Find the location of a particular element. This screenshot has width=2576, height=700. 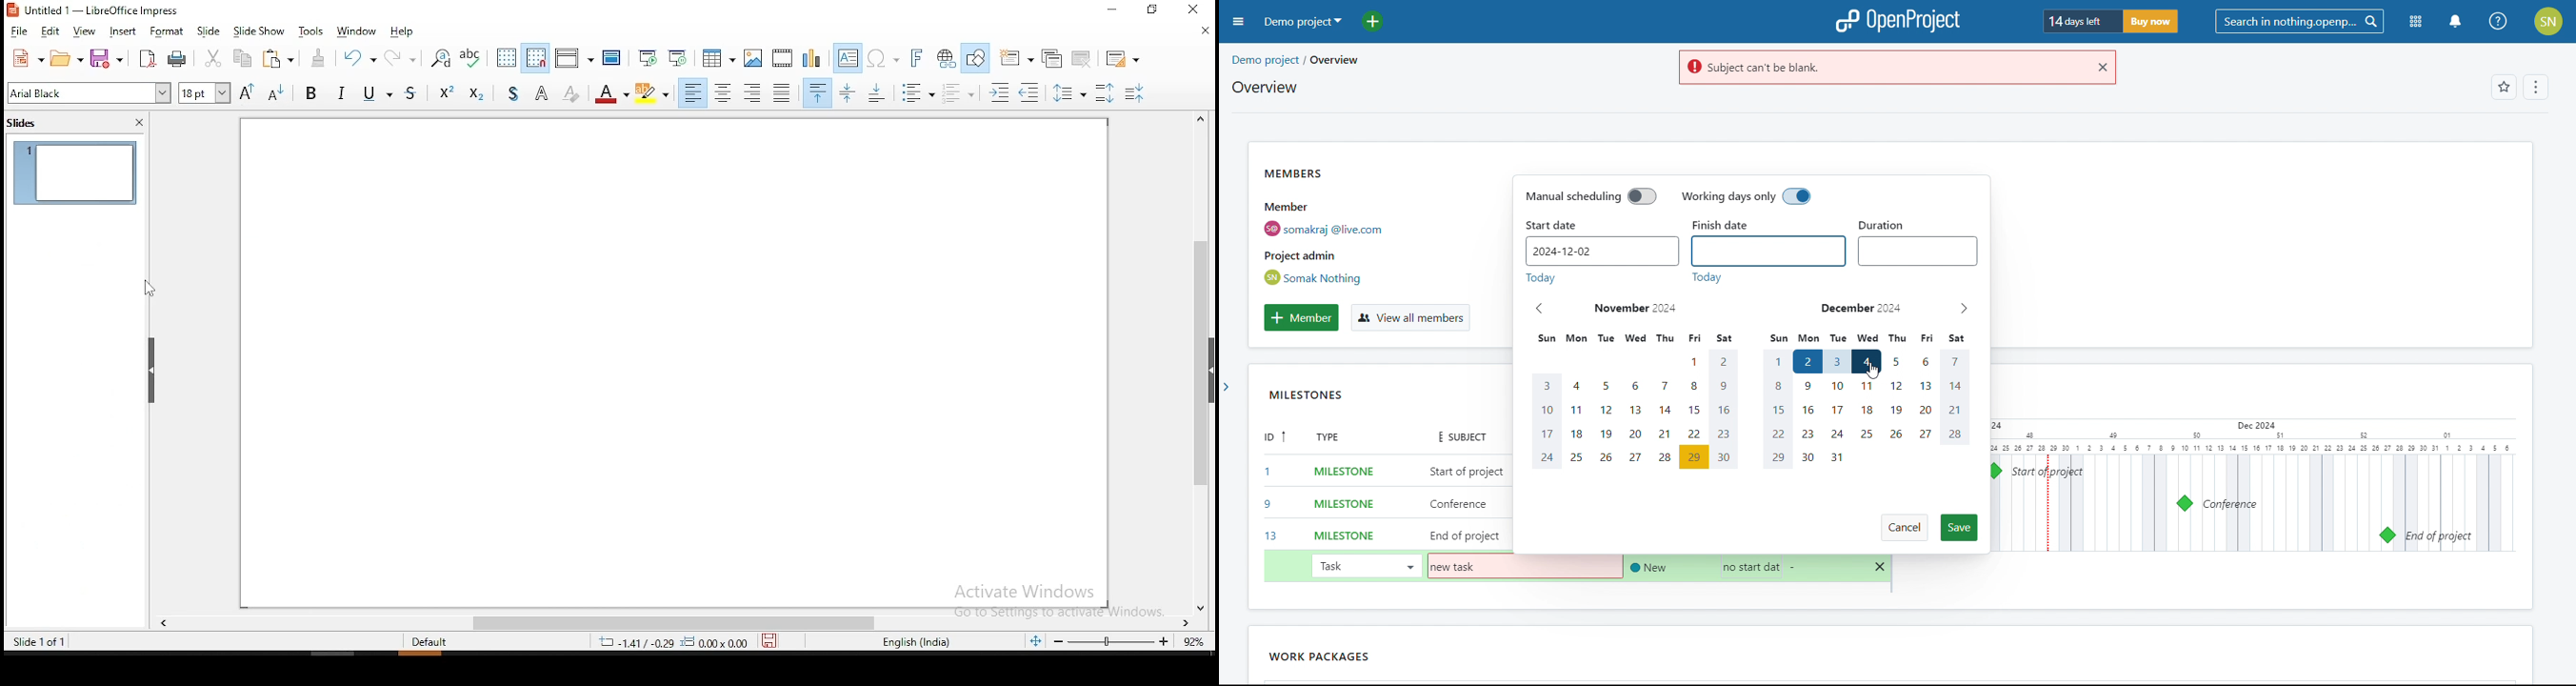

add subject is located at coordinates (1468, 504).